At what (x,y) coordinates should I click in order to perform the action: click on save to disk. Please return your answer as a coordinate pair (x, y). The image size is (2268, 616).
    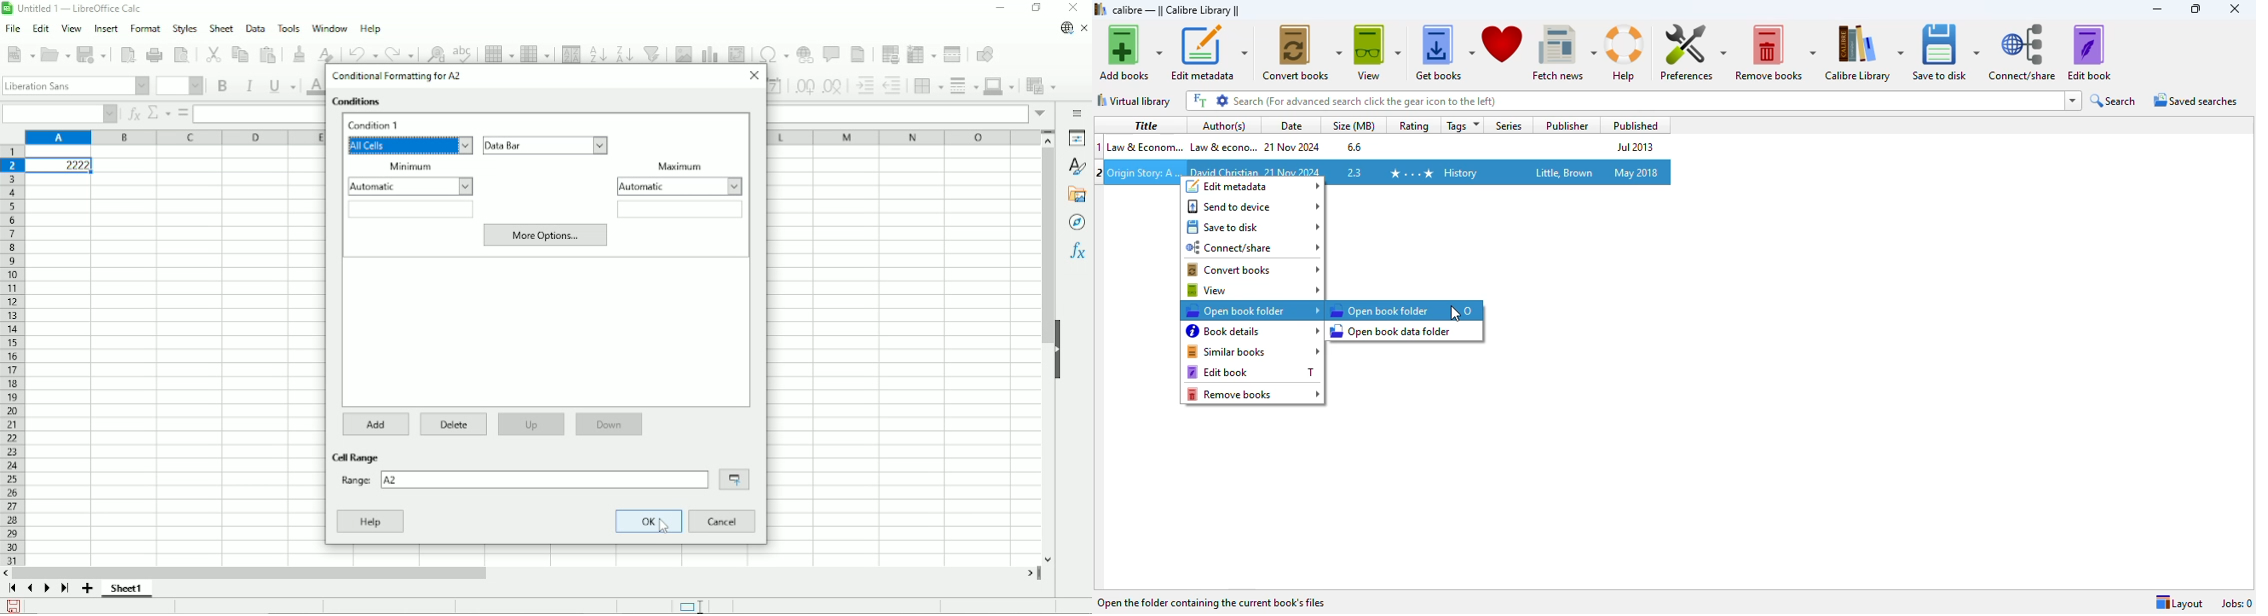
    Looking at the image, I should click on (1946, 53).